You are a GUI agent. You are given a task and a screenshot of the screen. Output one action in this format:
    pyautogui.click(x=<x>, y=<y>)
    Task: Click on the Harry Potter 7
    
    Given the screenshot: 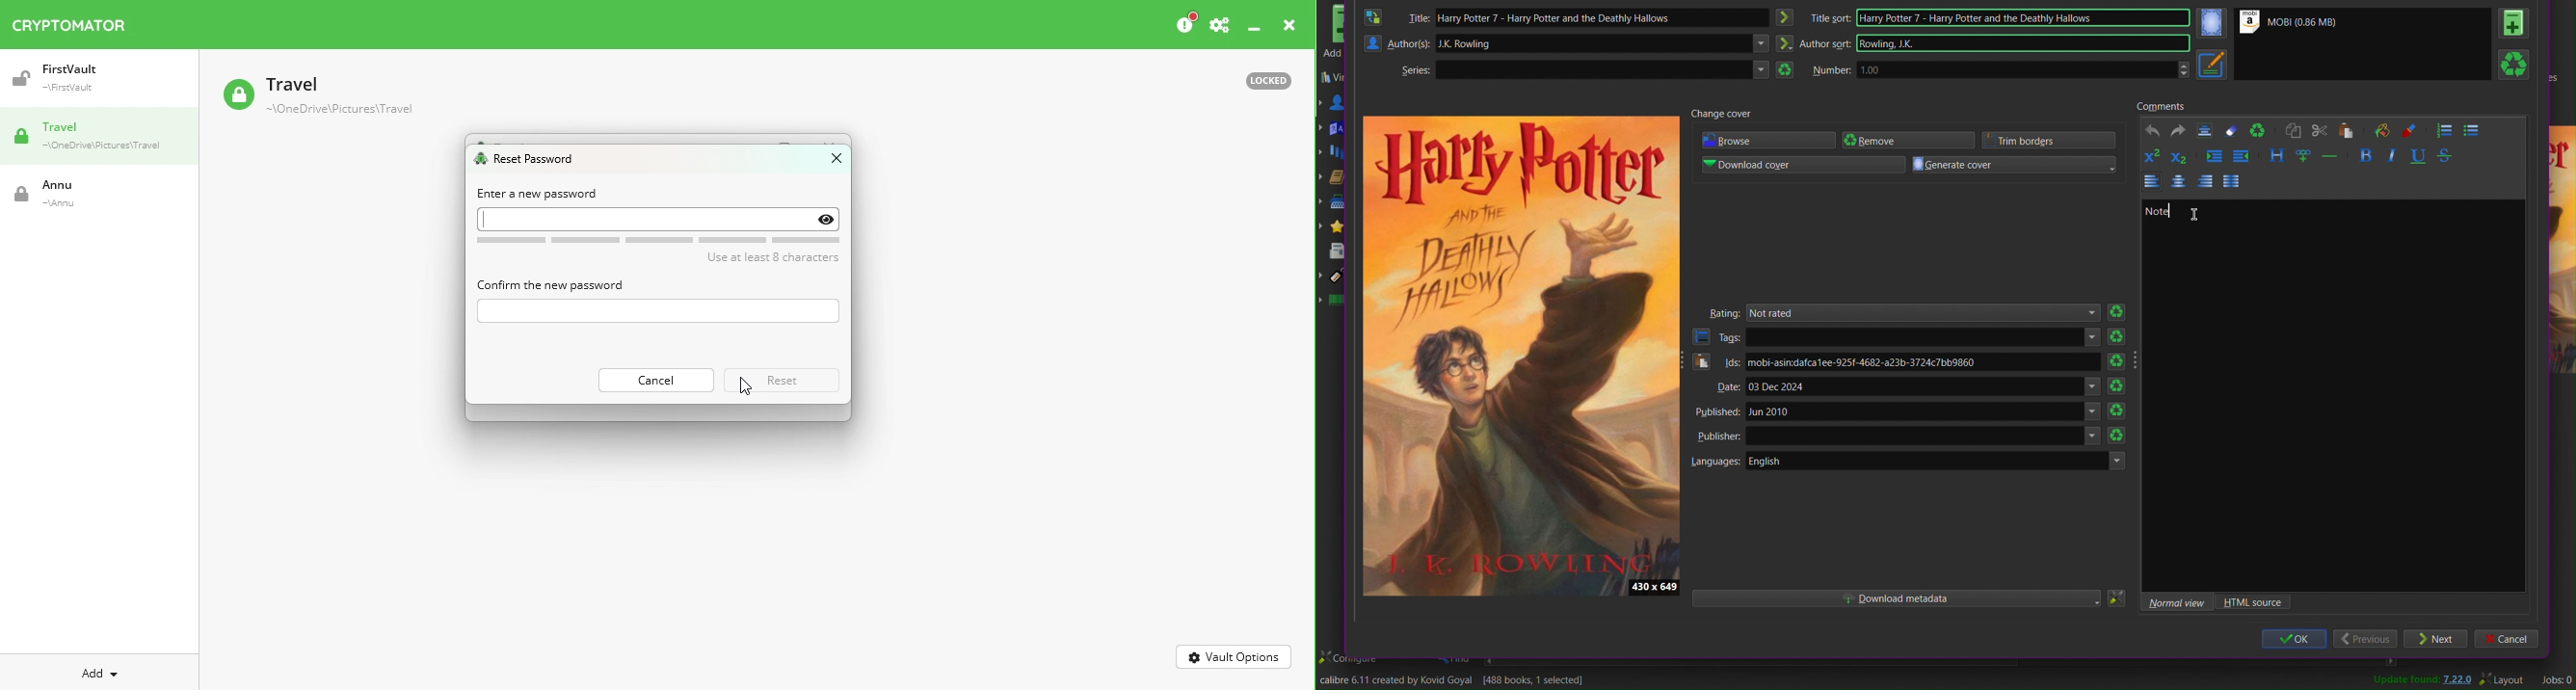 What is the action you would take?
    pyautogui.click(x=1616, y=18)
    